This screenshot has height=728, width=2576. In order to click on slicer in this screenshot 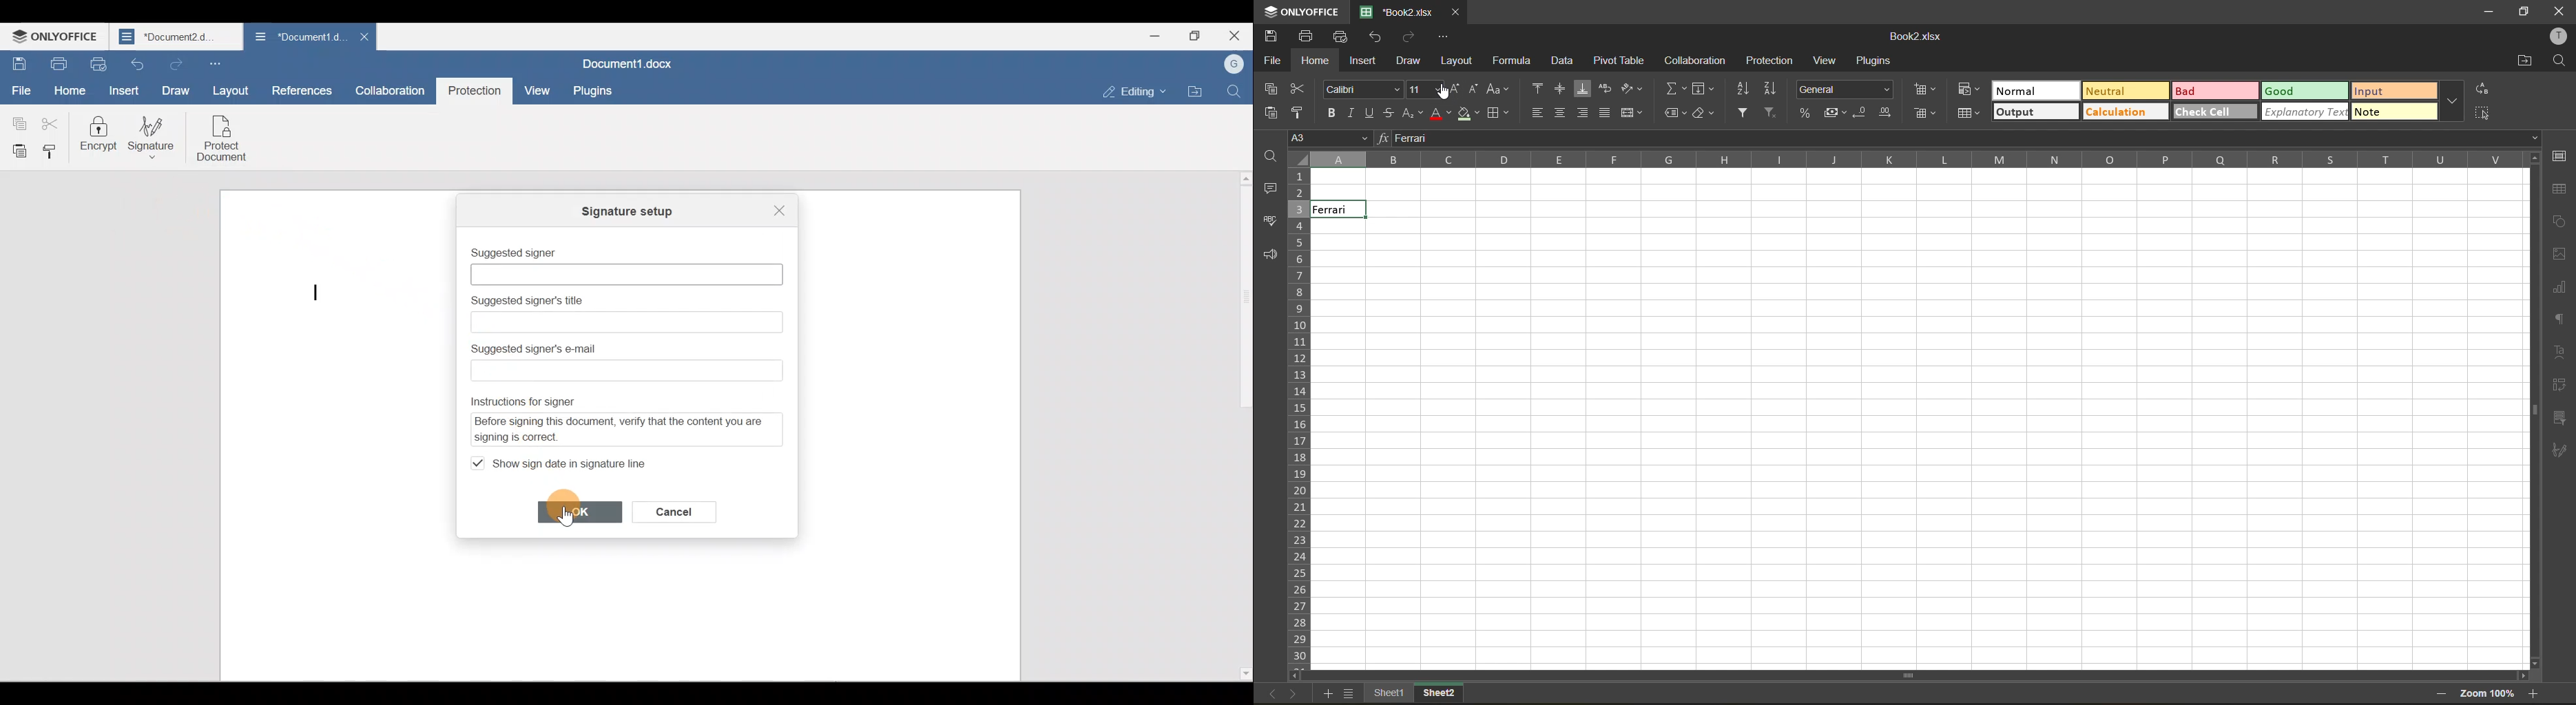, I will do `click(2560, 417)`.